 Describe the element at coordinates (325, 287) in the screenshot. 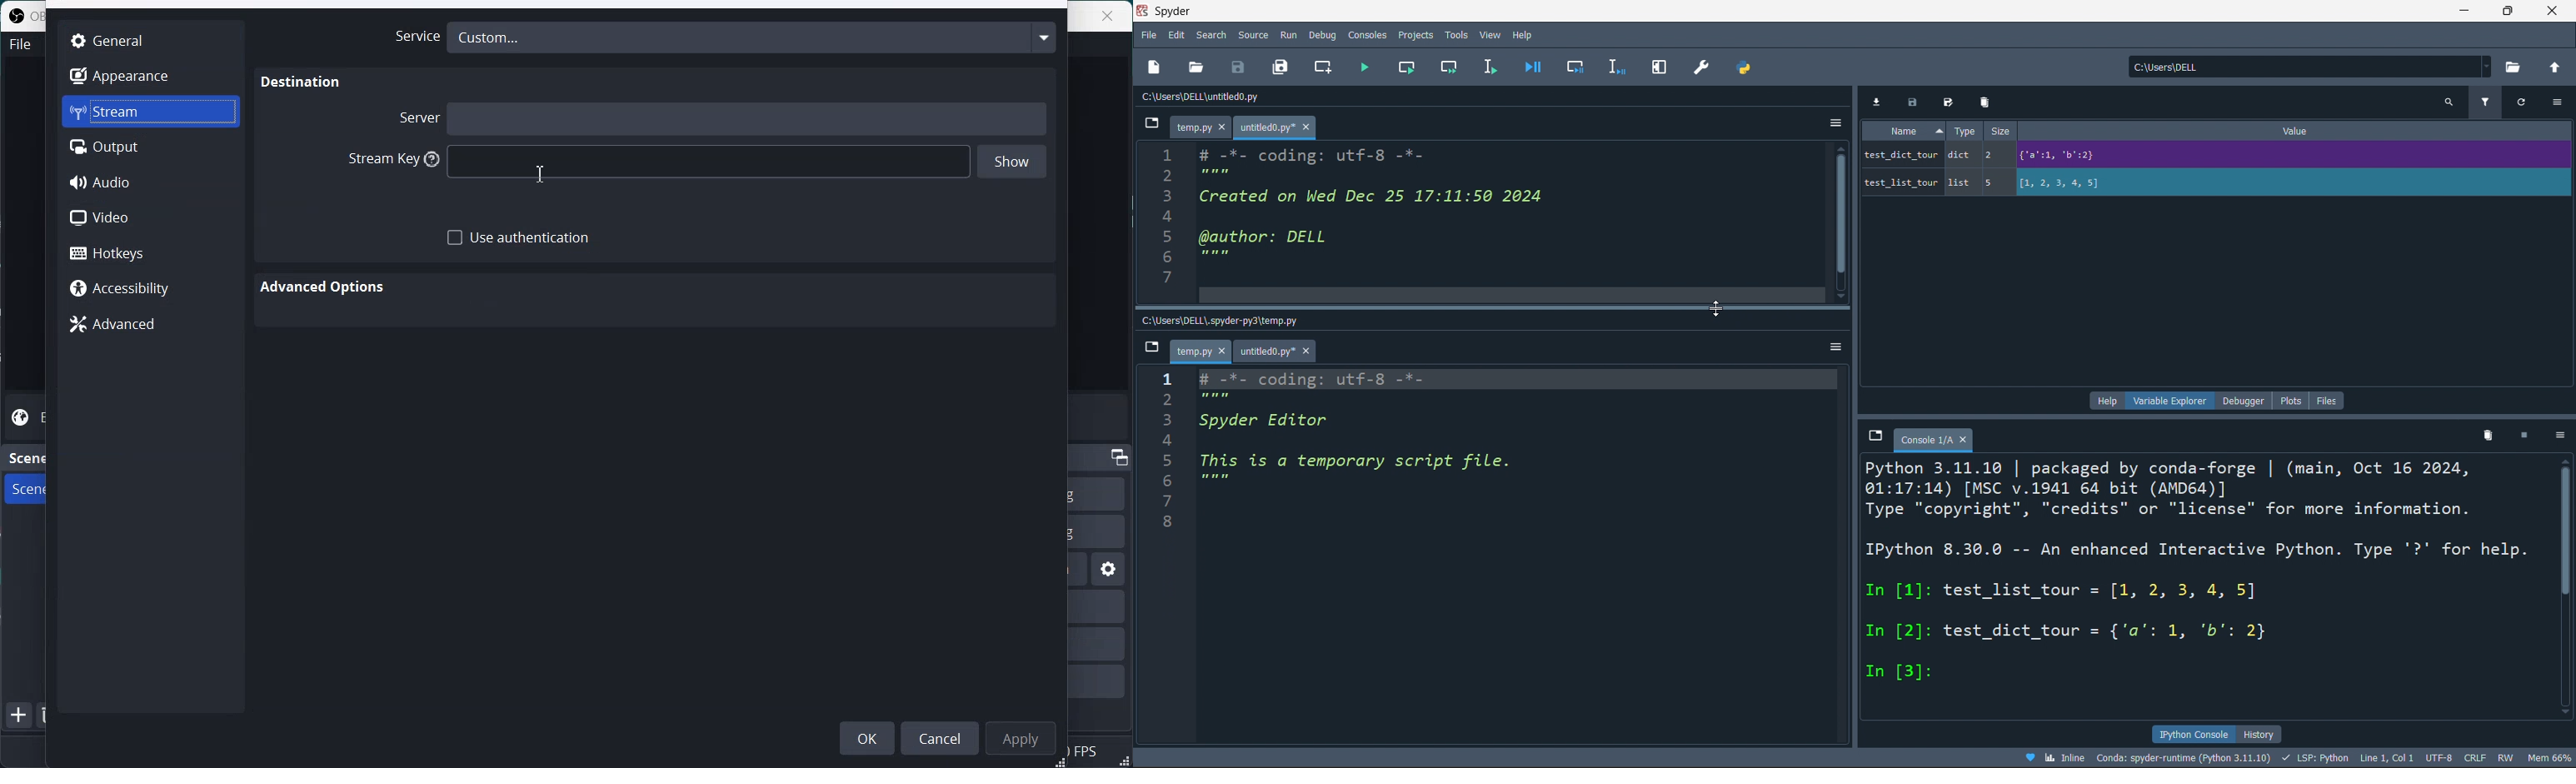

I see `Advanced Option` at that location.